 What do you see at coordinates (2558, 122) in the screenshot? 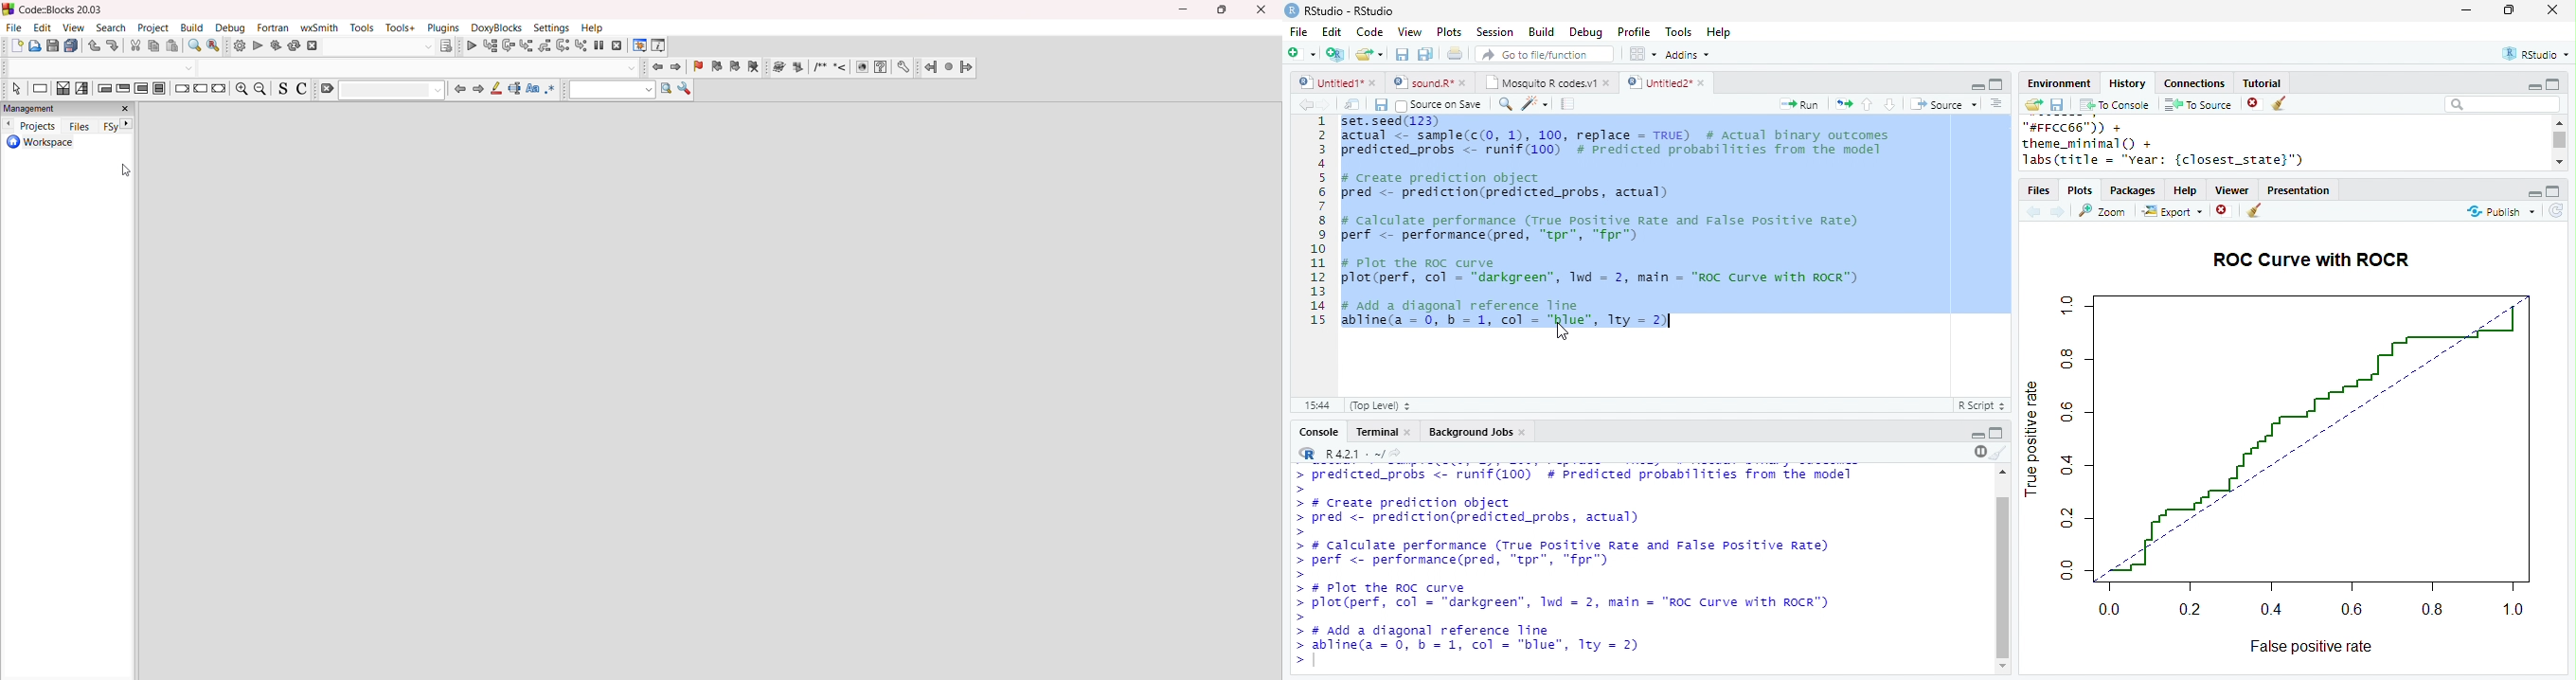
I see `scroll up` at bounding box center [2558, 122].